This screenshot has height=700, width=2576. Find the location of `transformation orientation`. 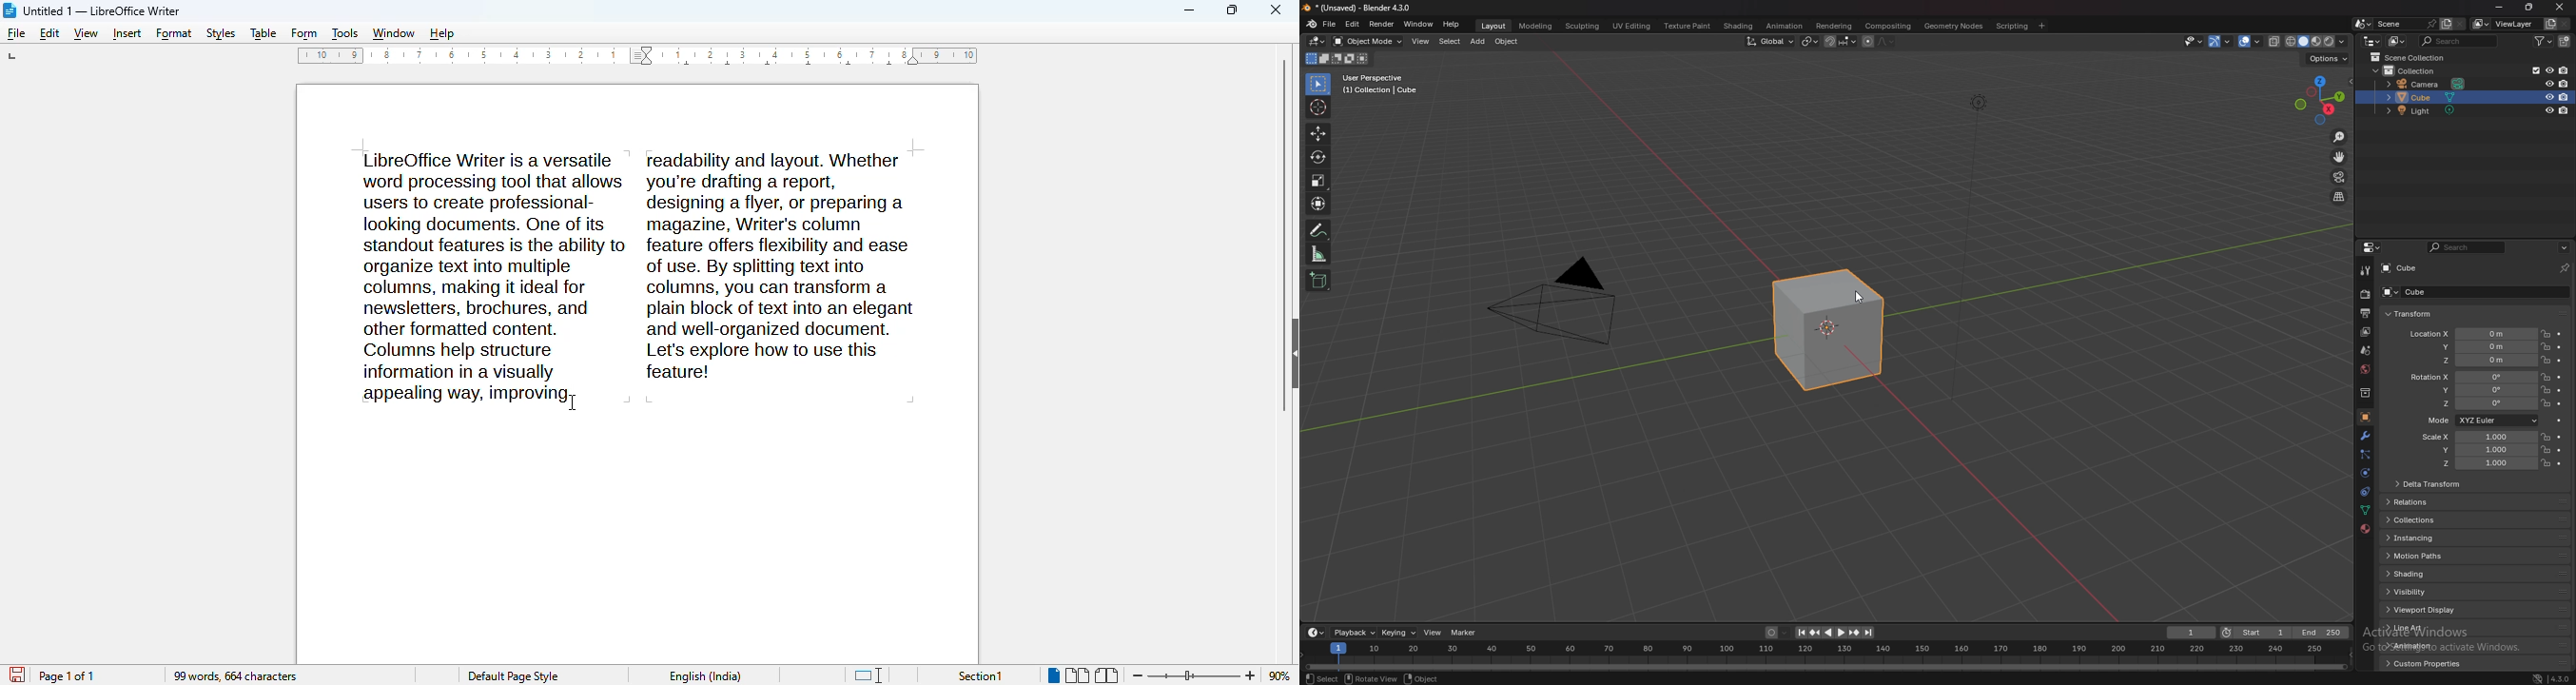

transformation orientation is located at coordinates (1770, 41).